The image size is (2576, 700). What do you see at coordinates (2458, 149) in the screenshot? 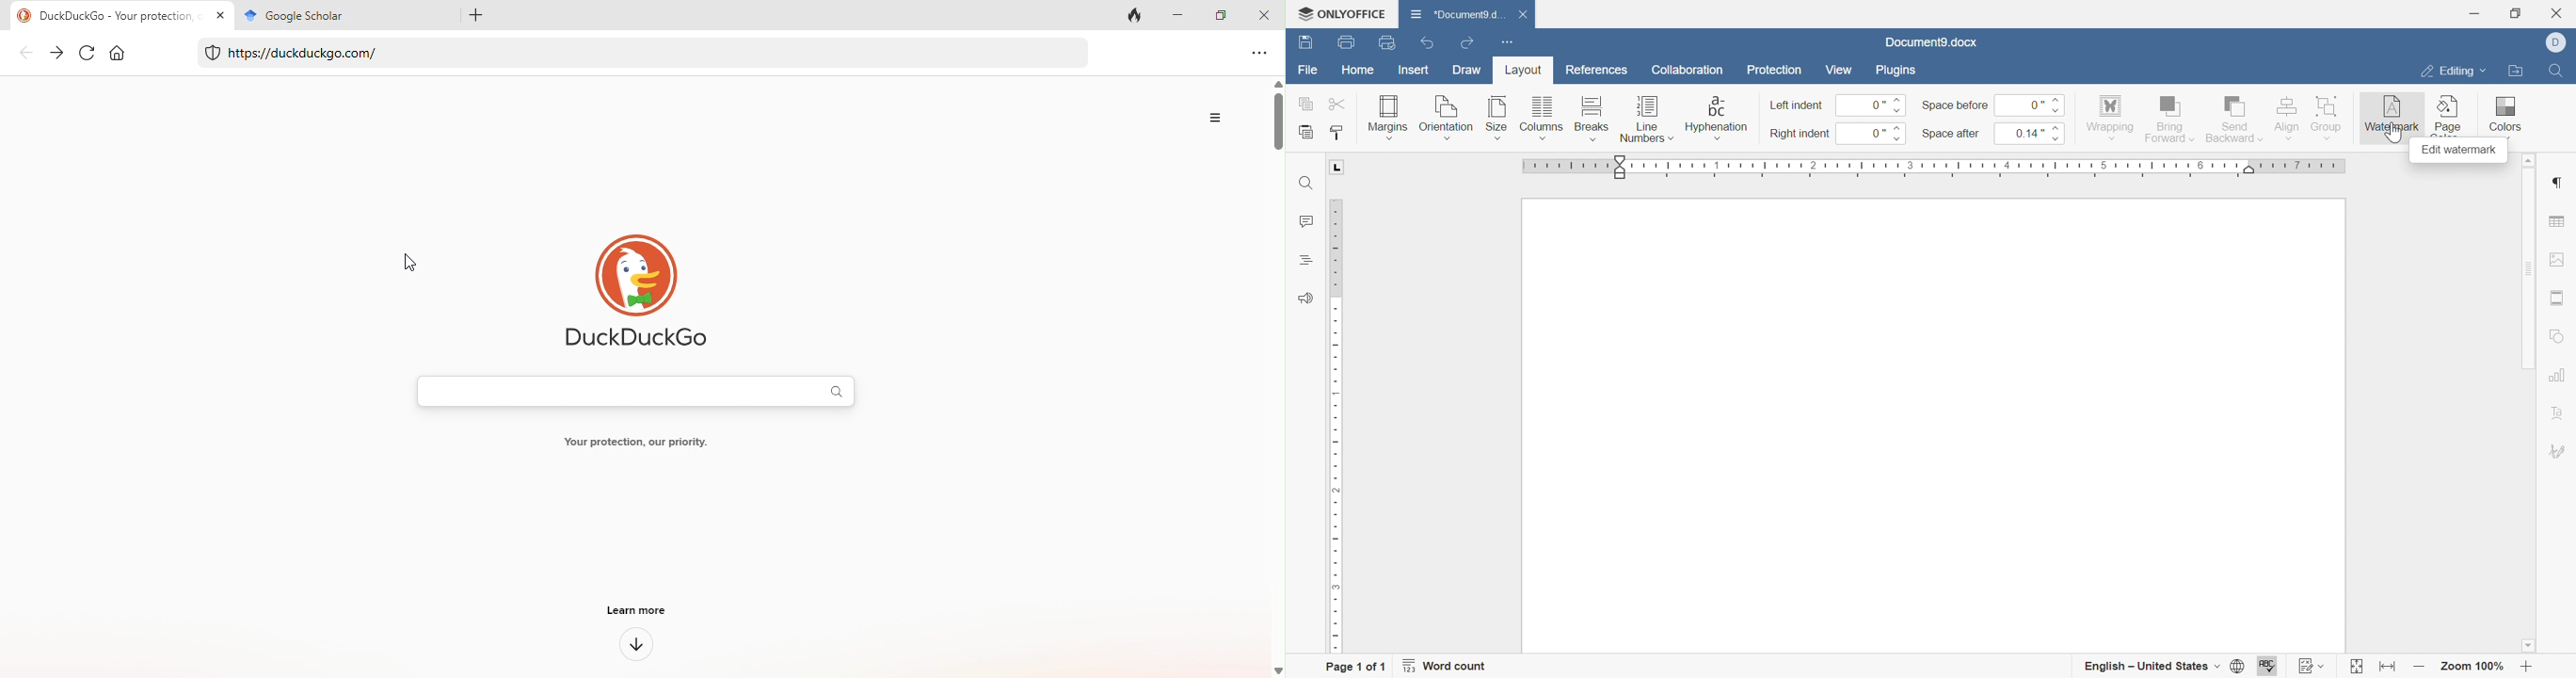
I see `edit watermark` at bounding box center [2458, 149].